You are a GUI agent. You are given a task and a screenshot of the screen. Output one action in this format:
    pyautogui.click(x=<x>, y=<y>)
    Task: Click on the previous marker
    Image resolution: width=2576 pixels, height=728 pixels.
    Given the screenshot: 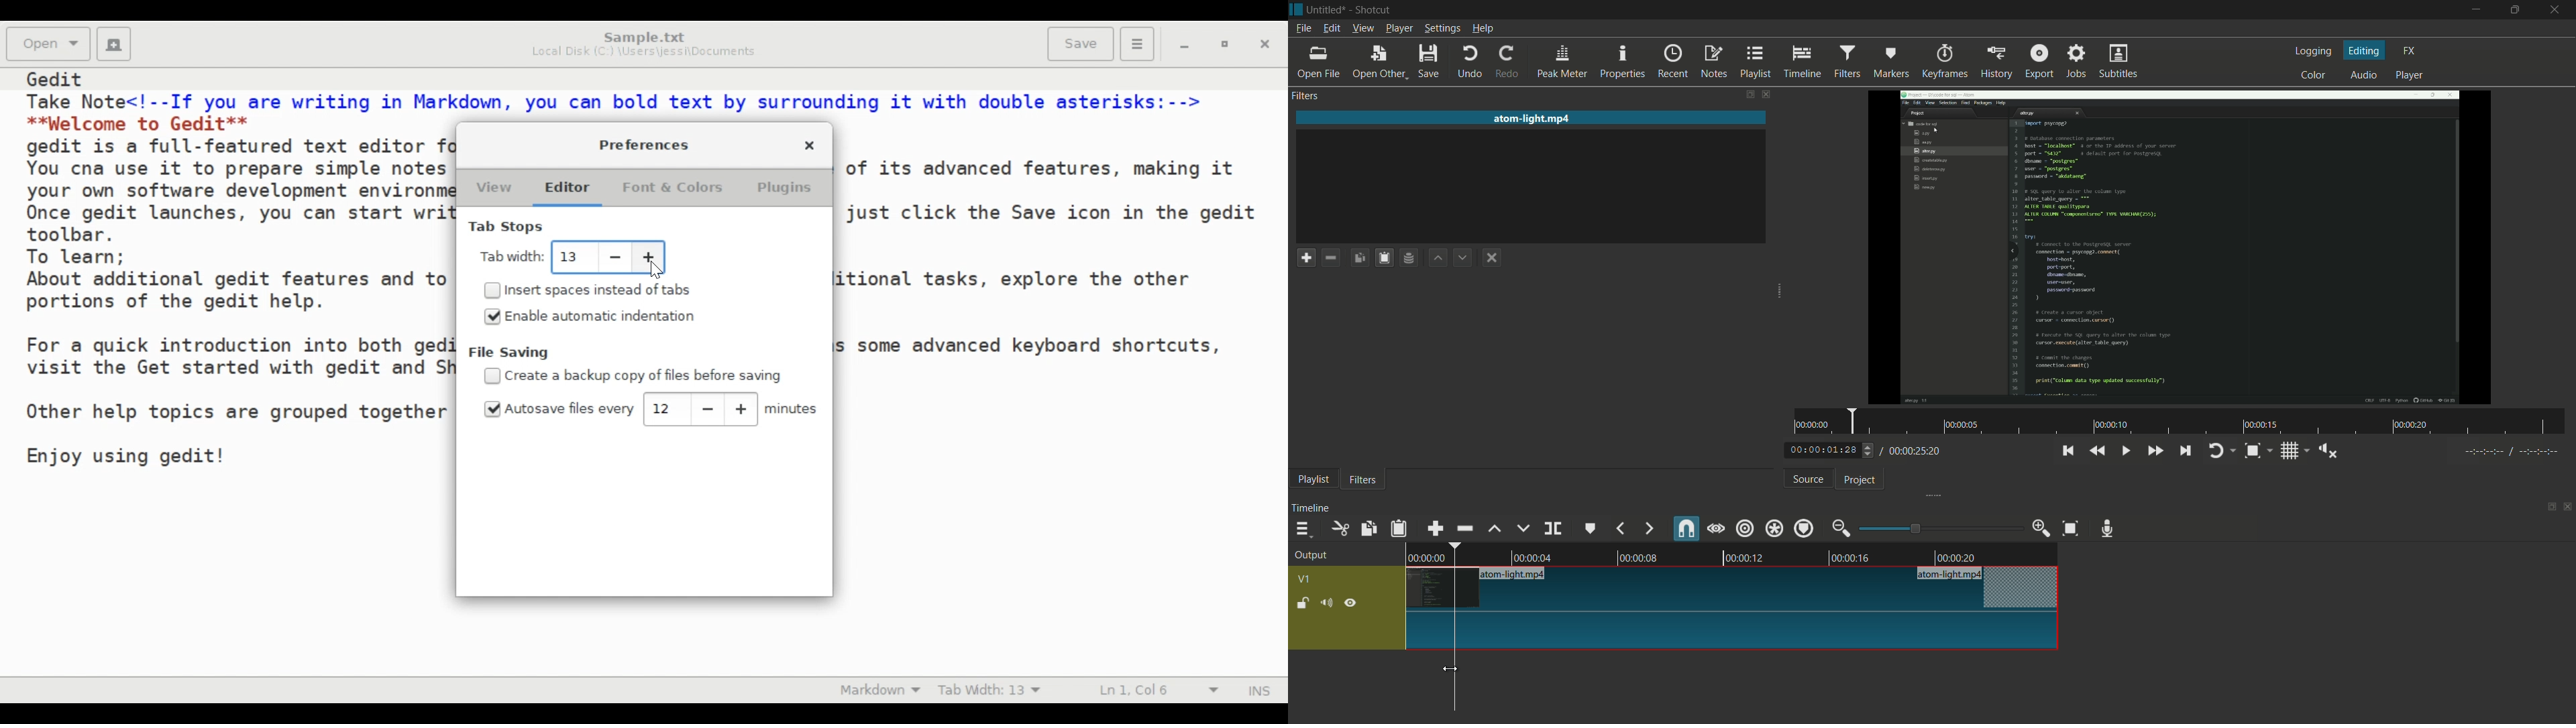 What is the action you would take?
    pyautogui.click(x=1621, y=528)
    